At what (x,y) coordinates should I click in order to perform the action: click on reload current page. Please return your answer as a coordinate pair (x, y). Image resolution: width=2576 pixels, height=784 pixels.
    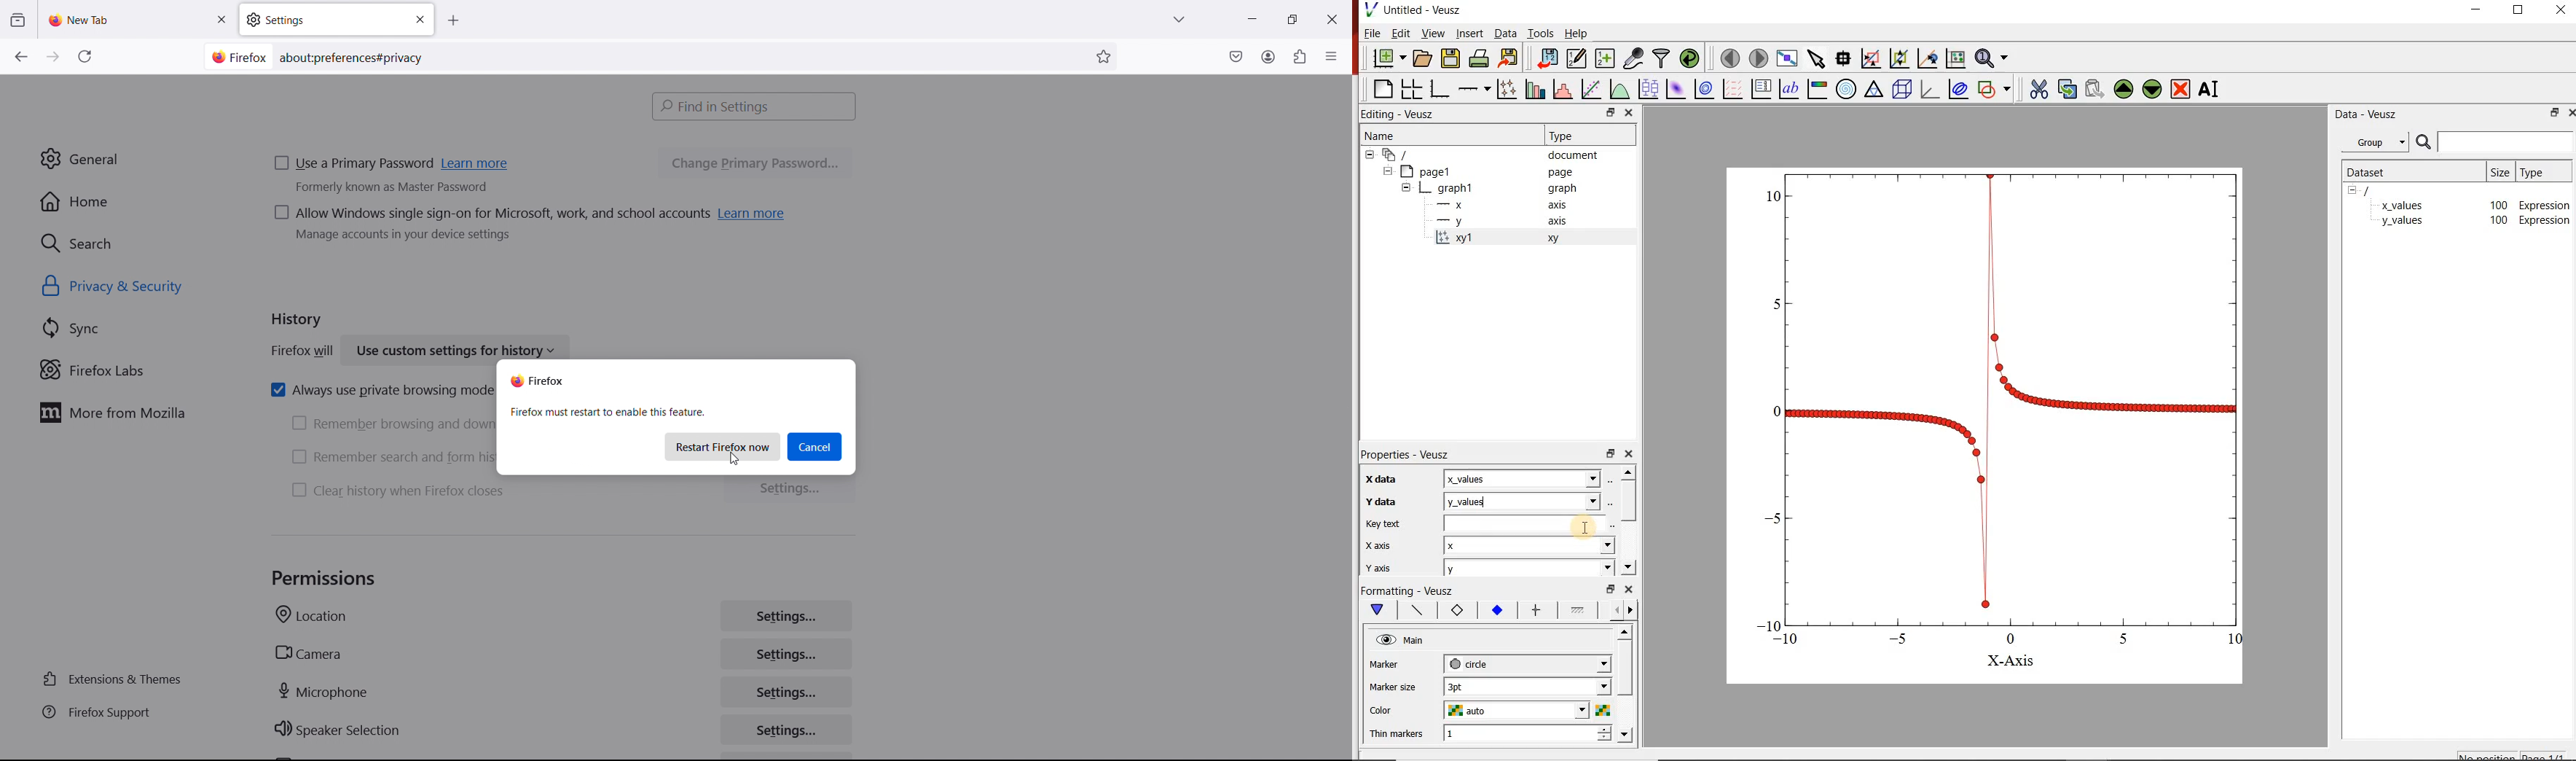
    Looking at the image, I should click on (85, 59).